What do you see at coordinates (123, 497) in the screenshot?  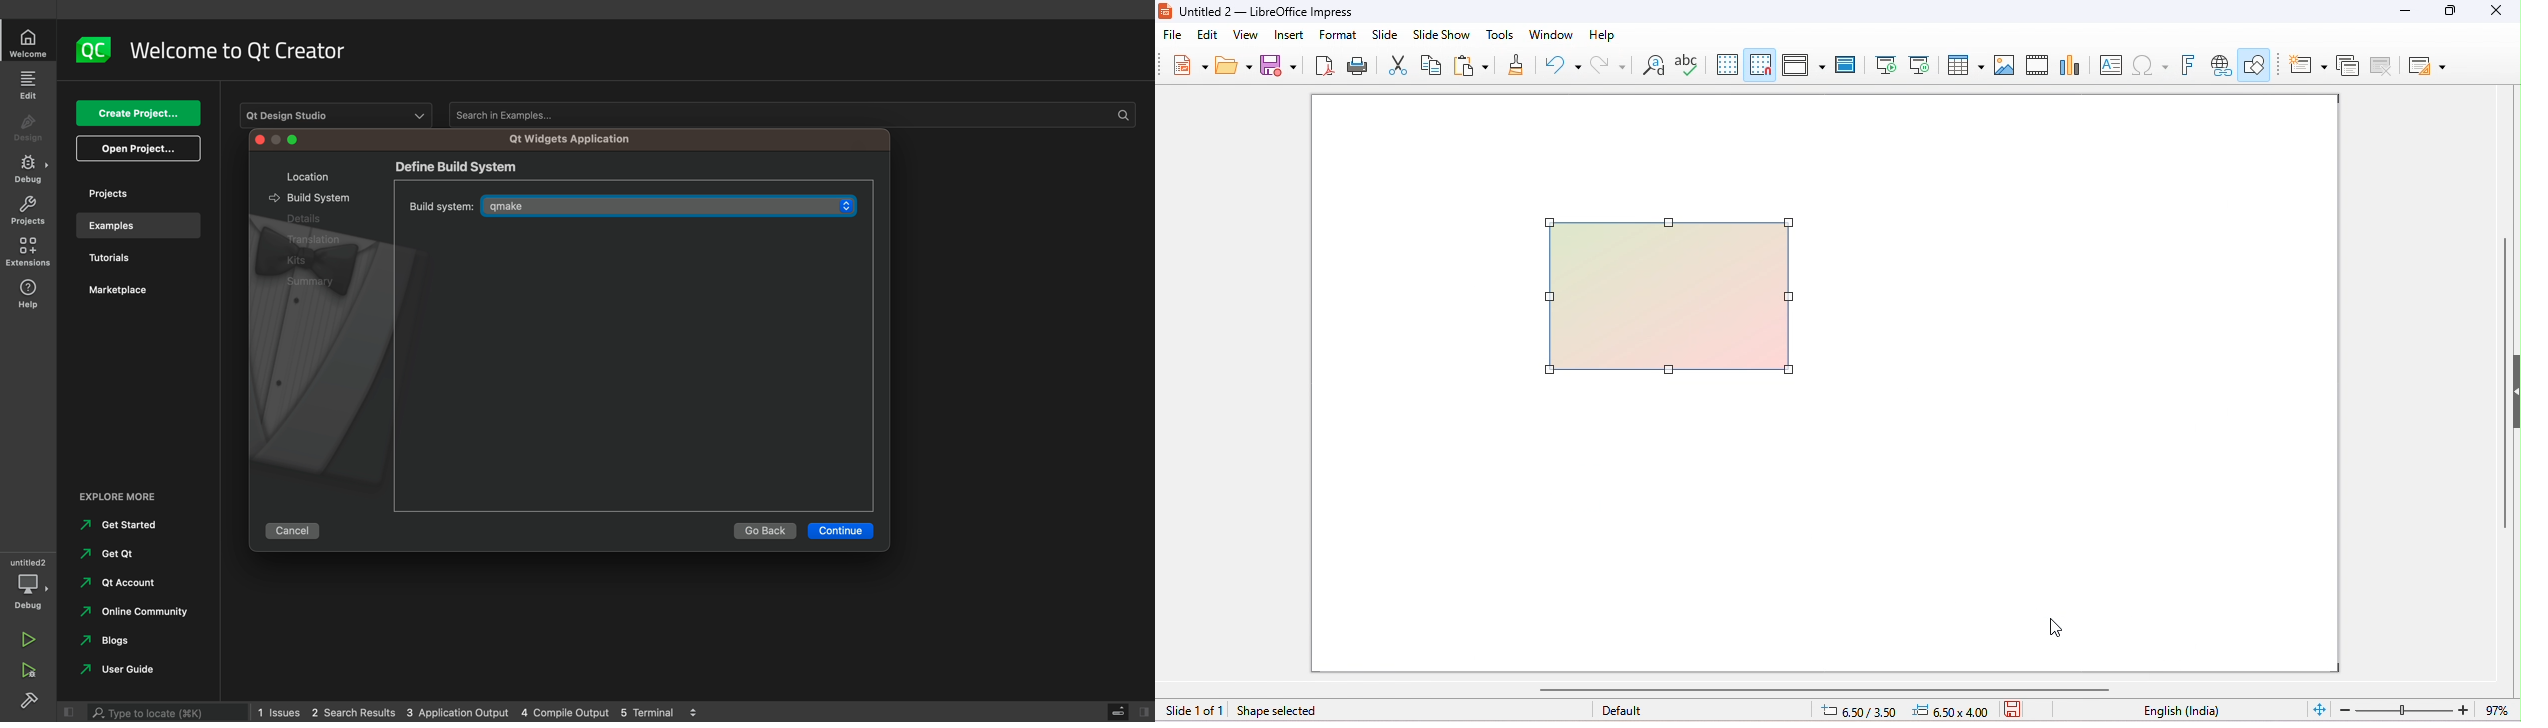 I see `explore more` at bounding box center [123, 497].